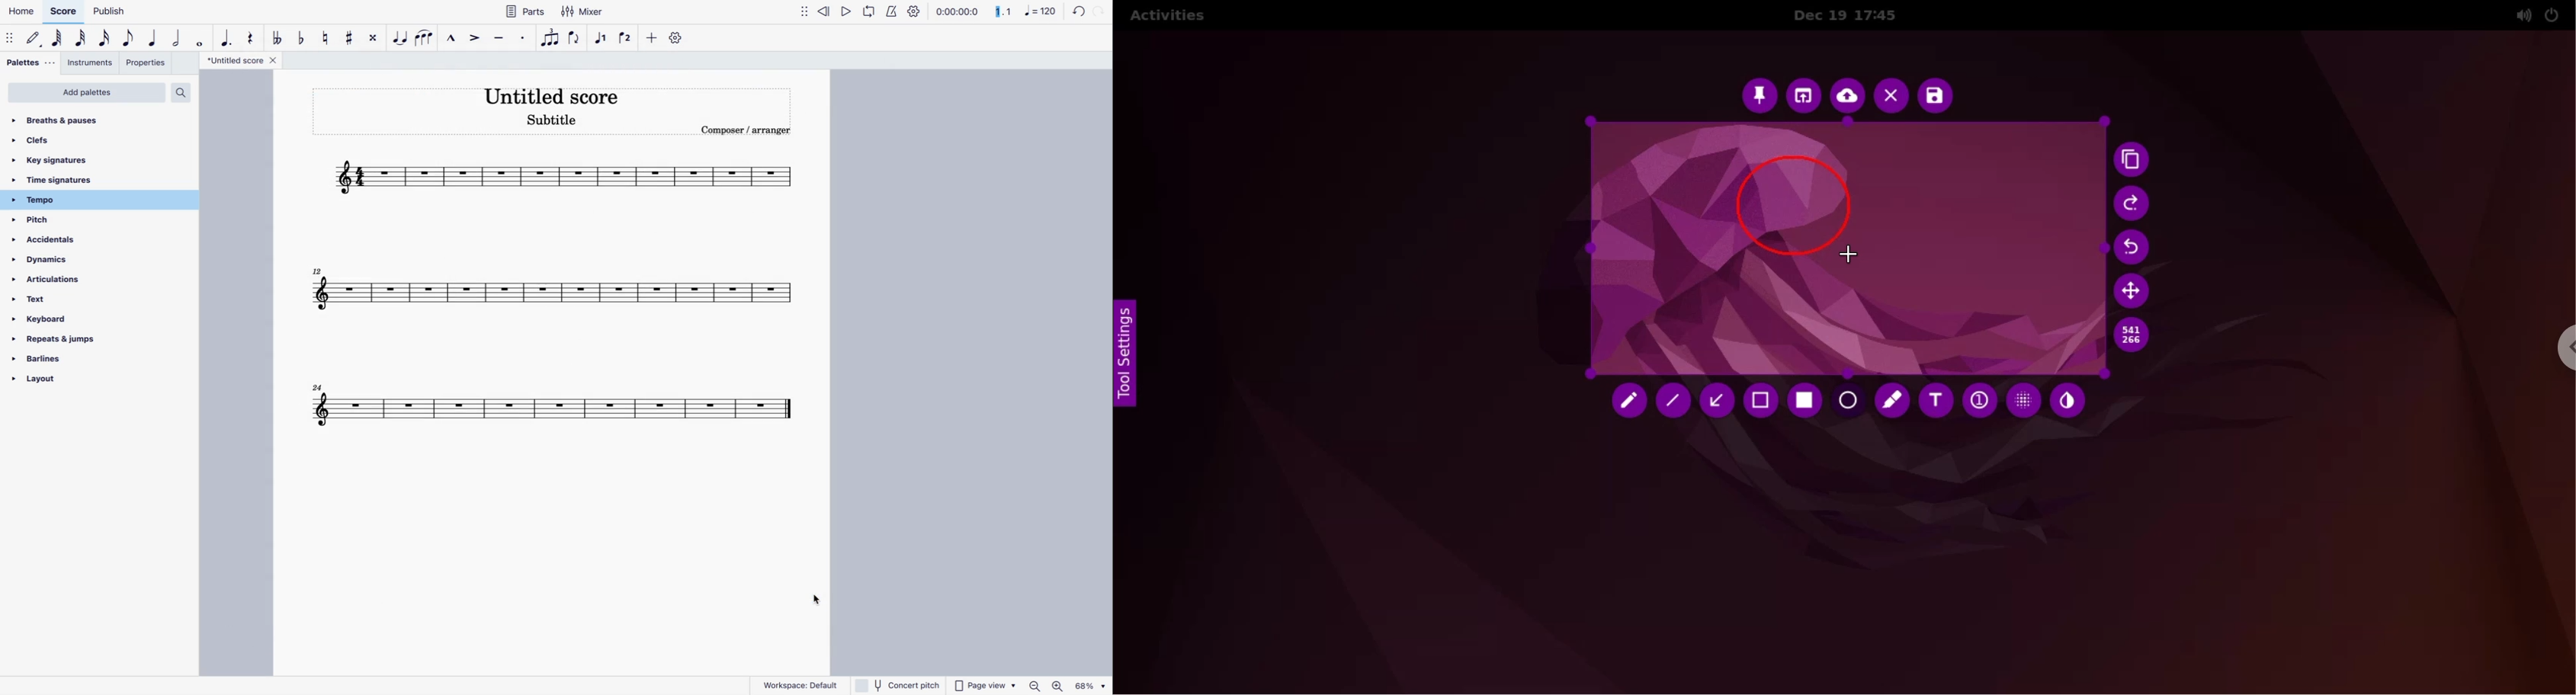 The height and width of the screenshot is (700, 2576). Describe the element at coordinates (603, 38) in the screenshot. I see `voice 1` at that location.